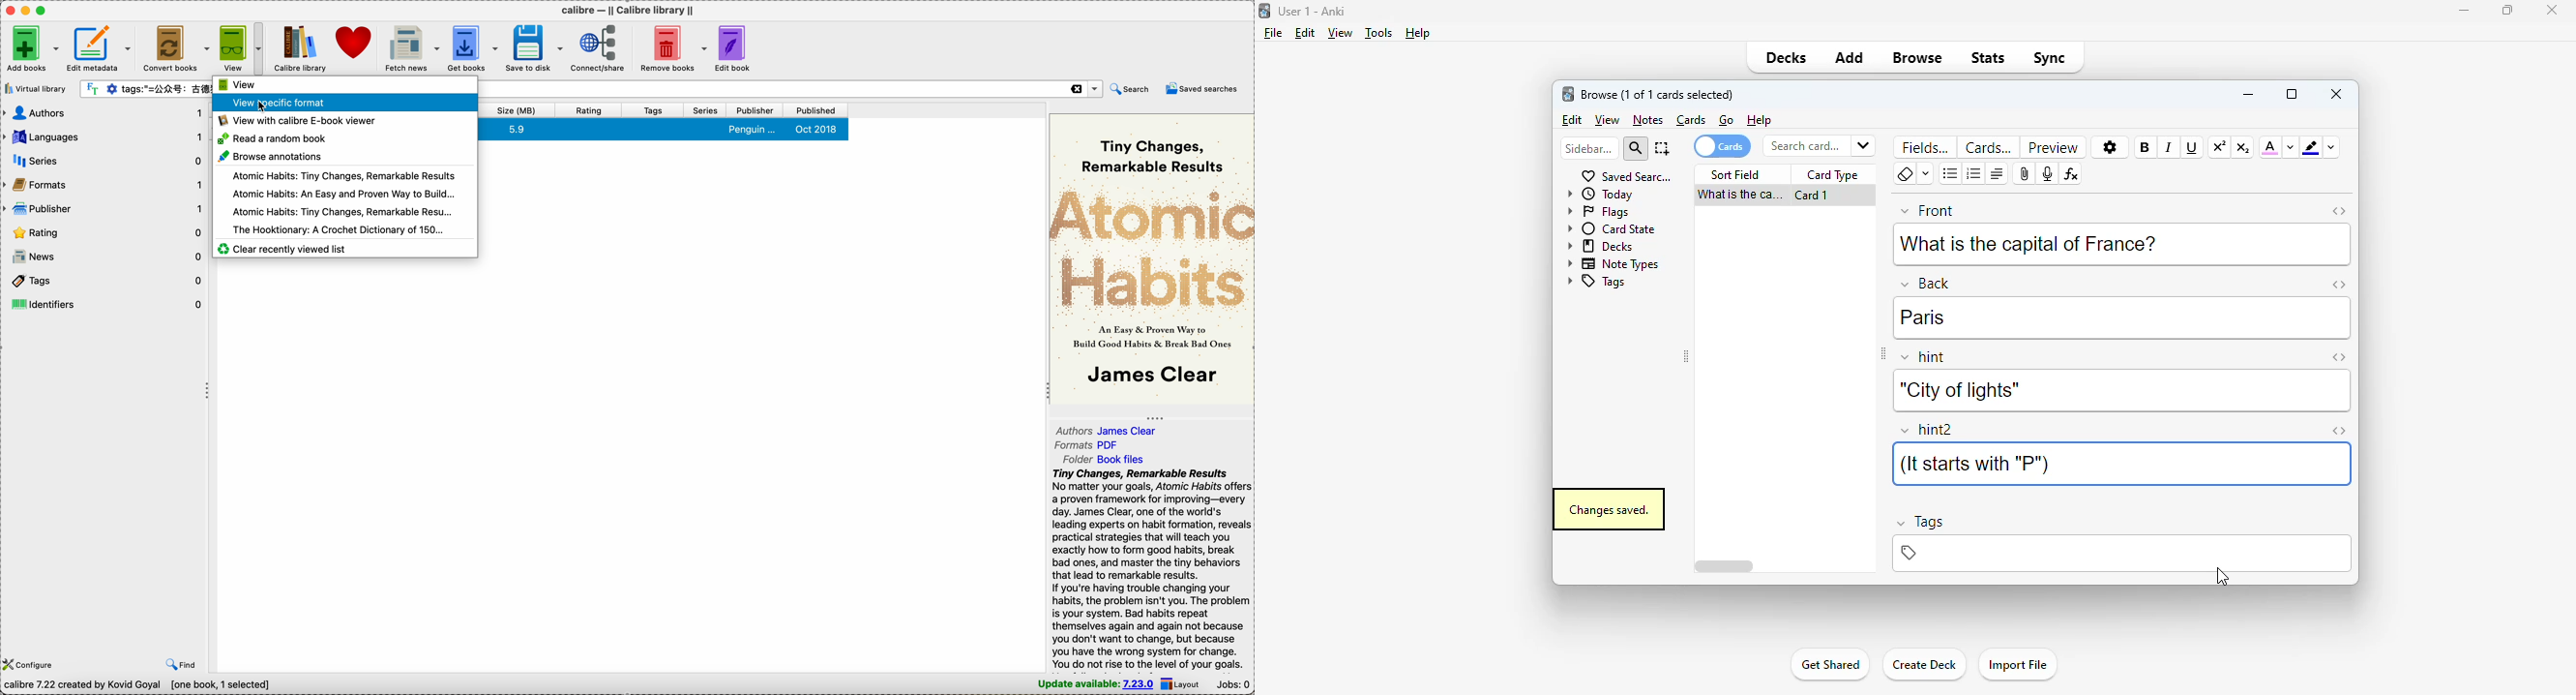 This screenshot has height=700, width=2576. Describe the element at coordinates (1951, 174) in the screenshot. I see `unordered list` at that location.